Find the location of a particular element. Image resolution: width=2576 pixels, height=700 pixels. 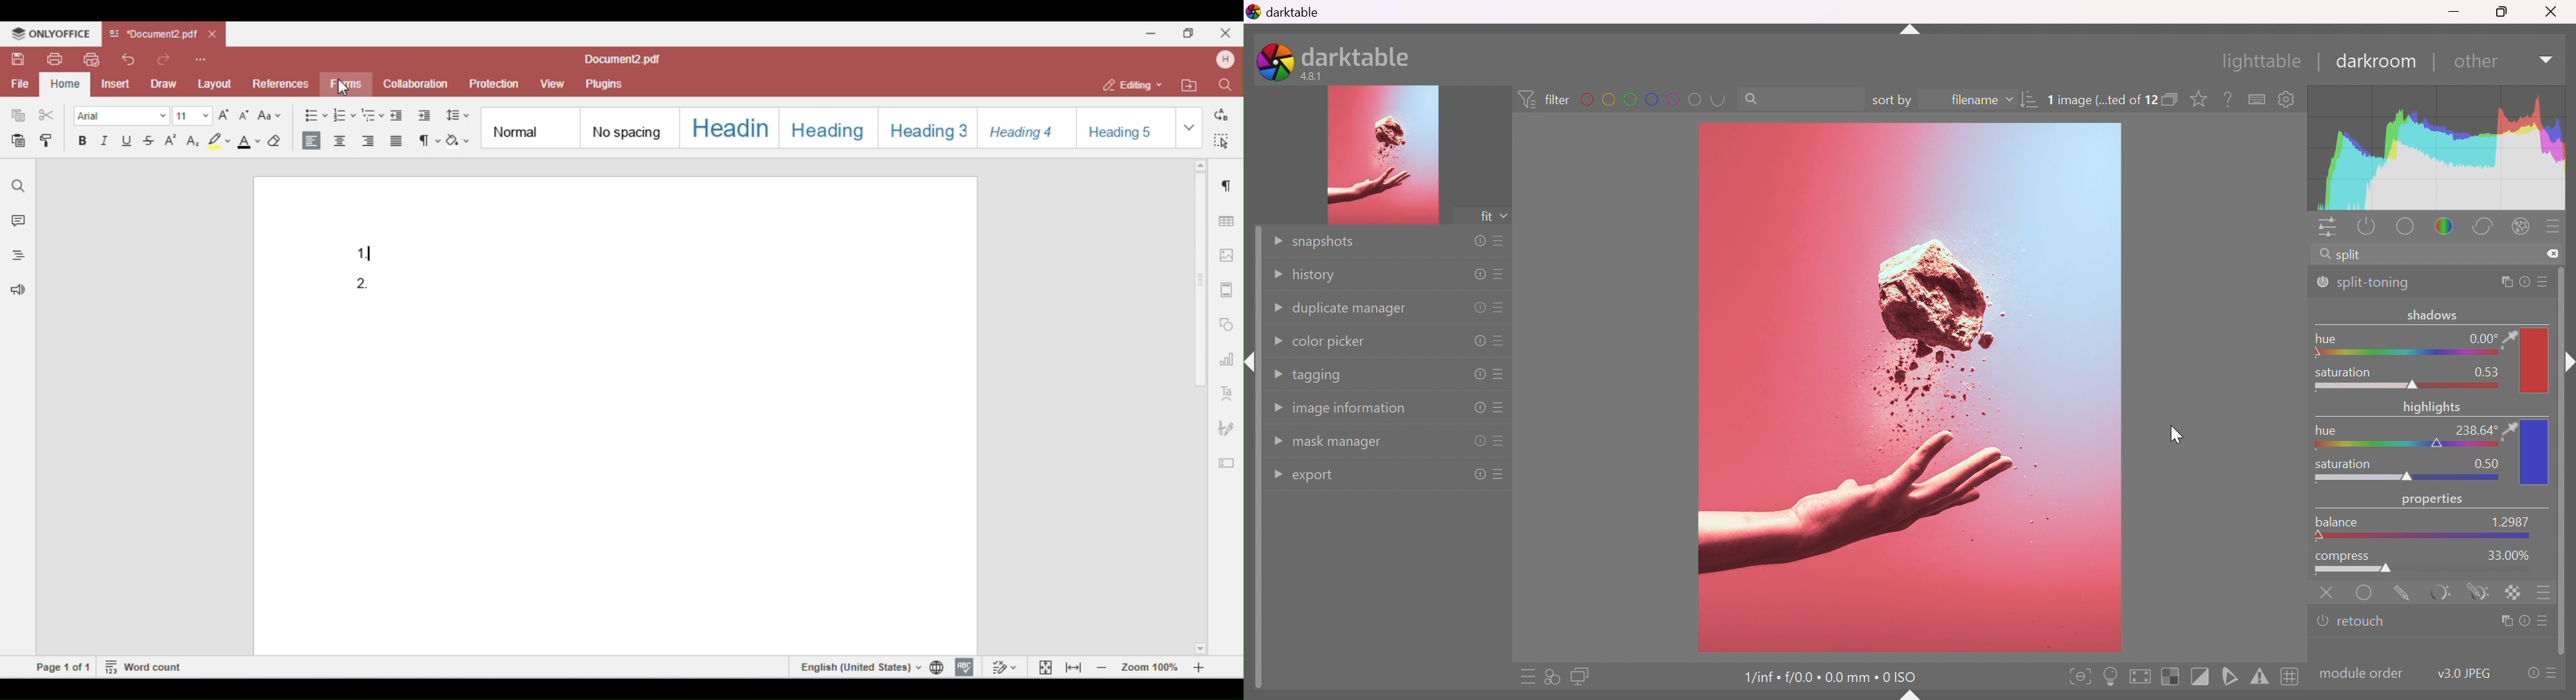

lighttable is located at coordinates (2258, 62).